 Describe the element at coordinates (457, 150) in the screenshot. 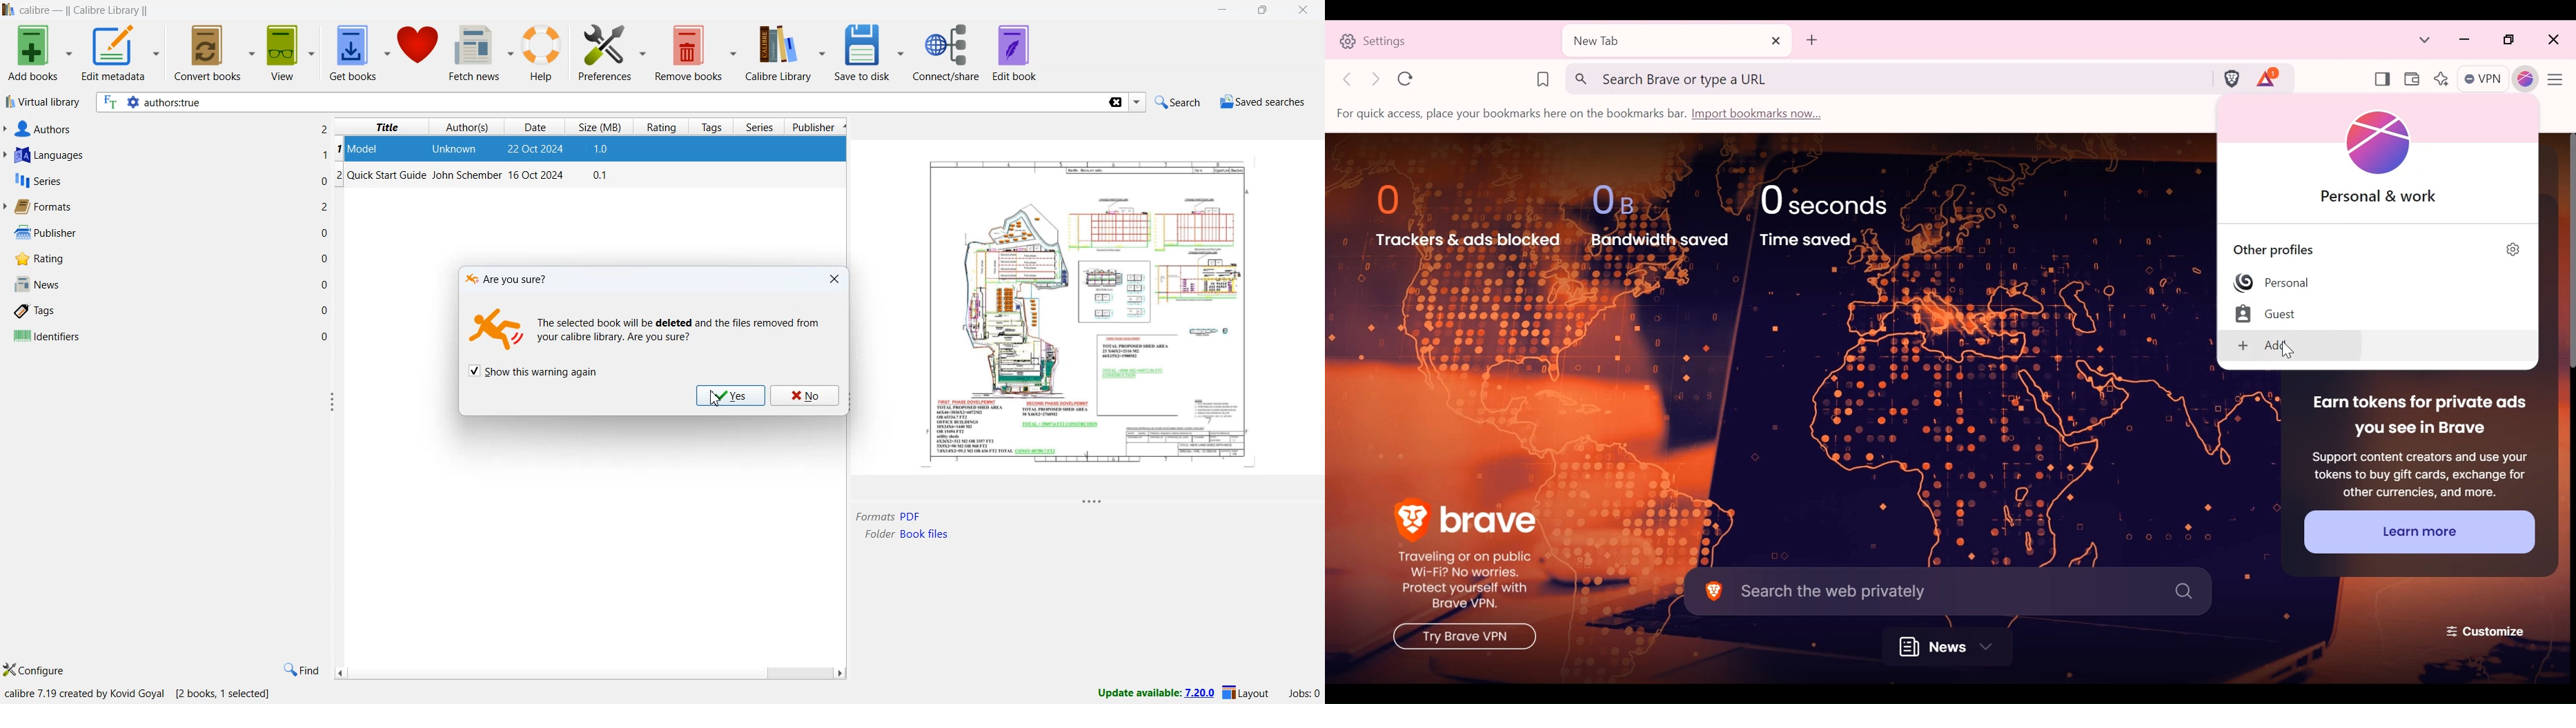

I see `unknown` at that location.